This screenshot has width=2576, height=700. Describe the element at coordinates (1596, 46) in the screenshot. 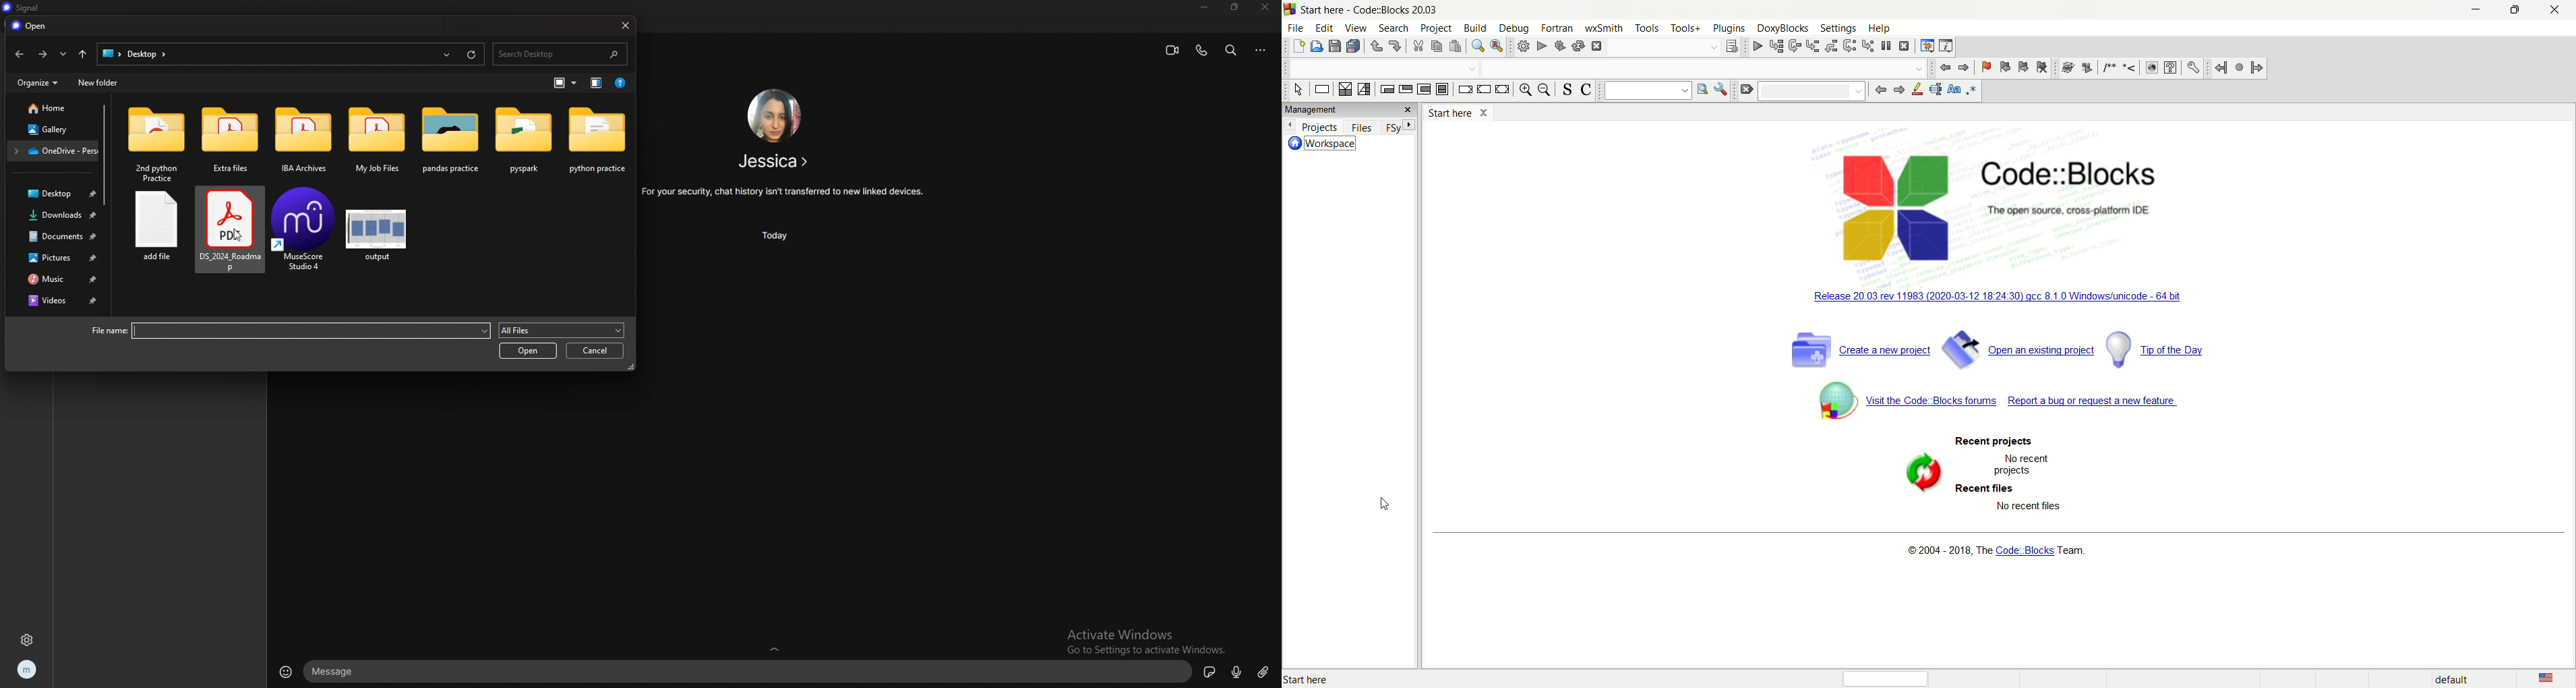

I see `abort` at that location.